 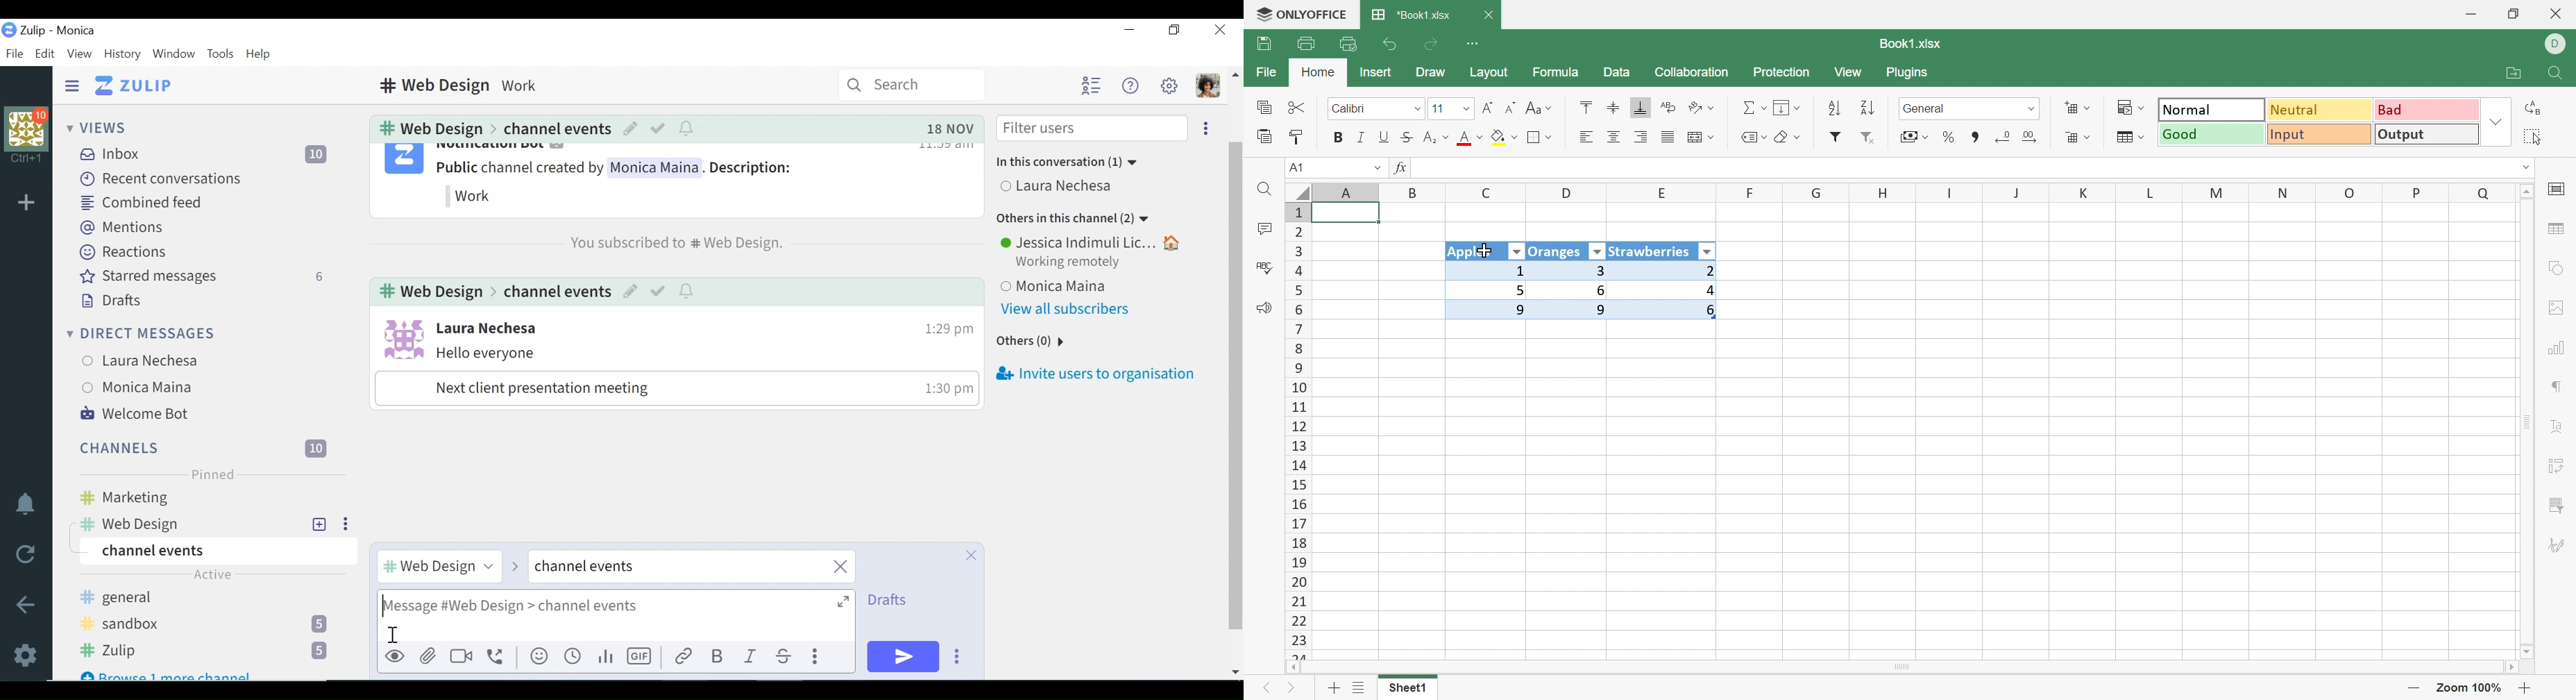 I want to click on Zulip channel, so click(x=212, y=651).